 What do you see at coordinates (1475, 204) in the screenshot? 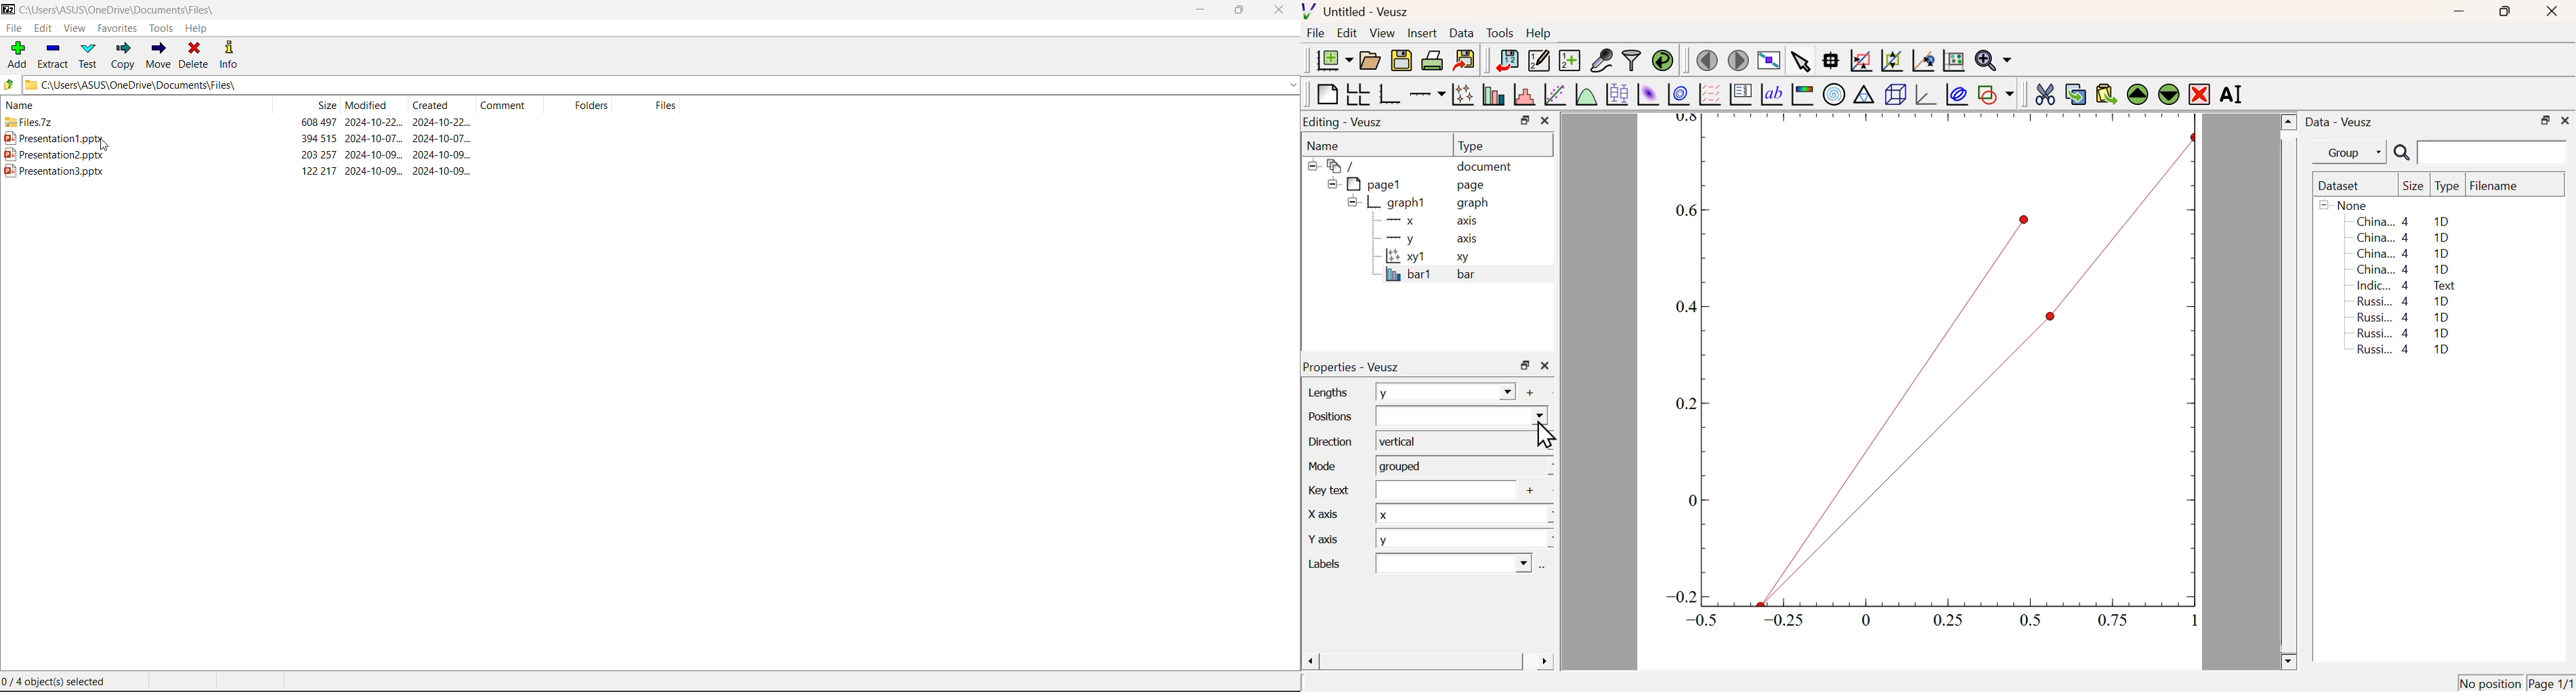
I see `graph` at bounding box center [1475, 204].